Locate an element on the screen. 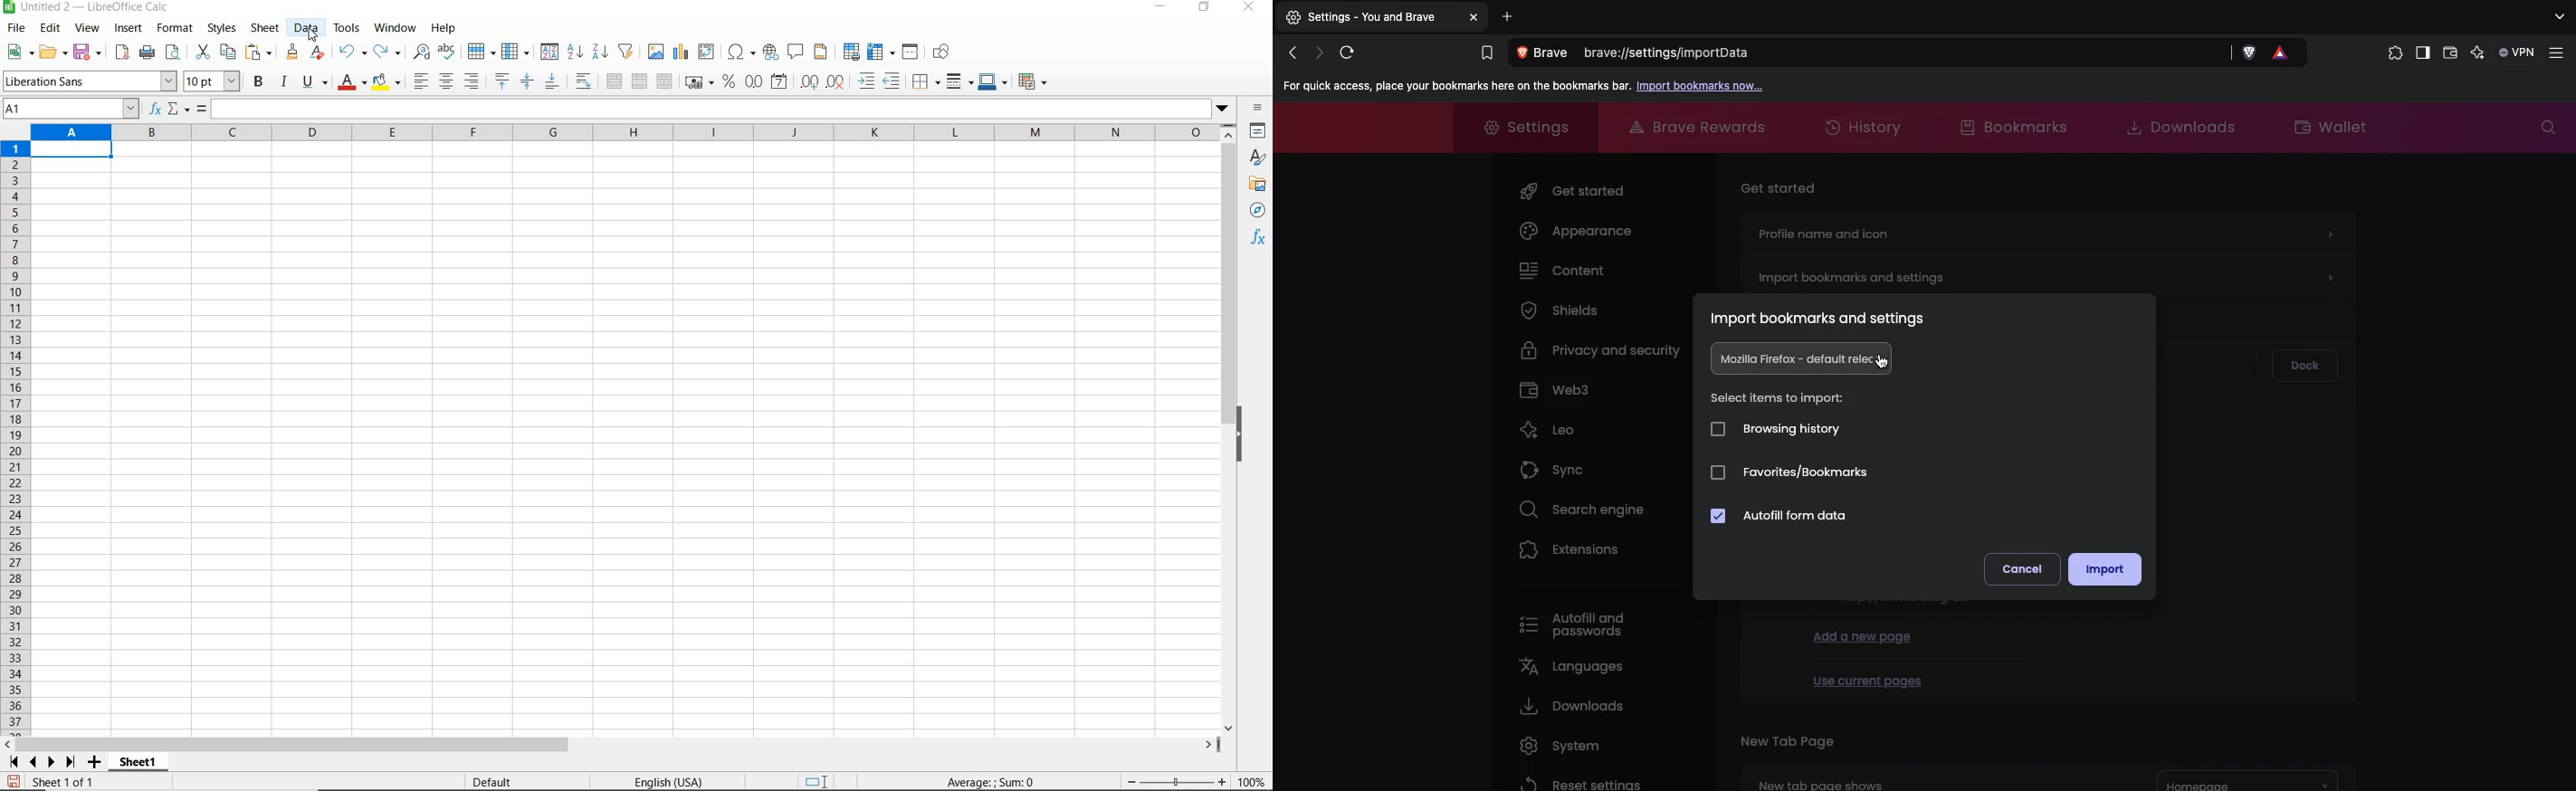 The image size is (2576, 812). unmerge cells is located at coordinates (665, 81).